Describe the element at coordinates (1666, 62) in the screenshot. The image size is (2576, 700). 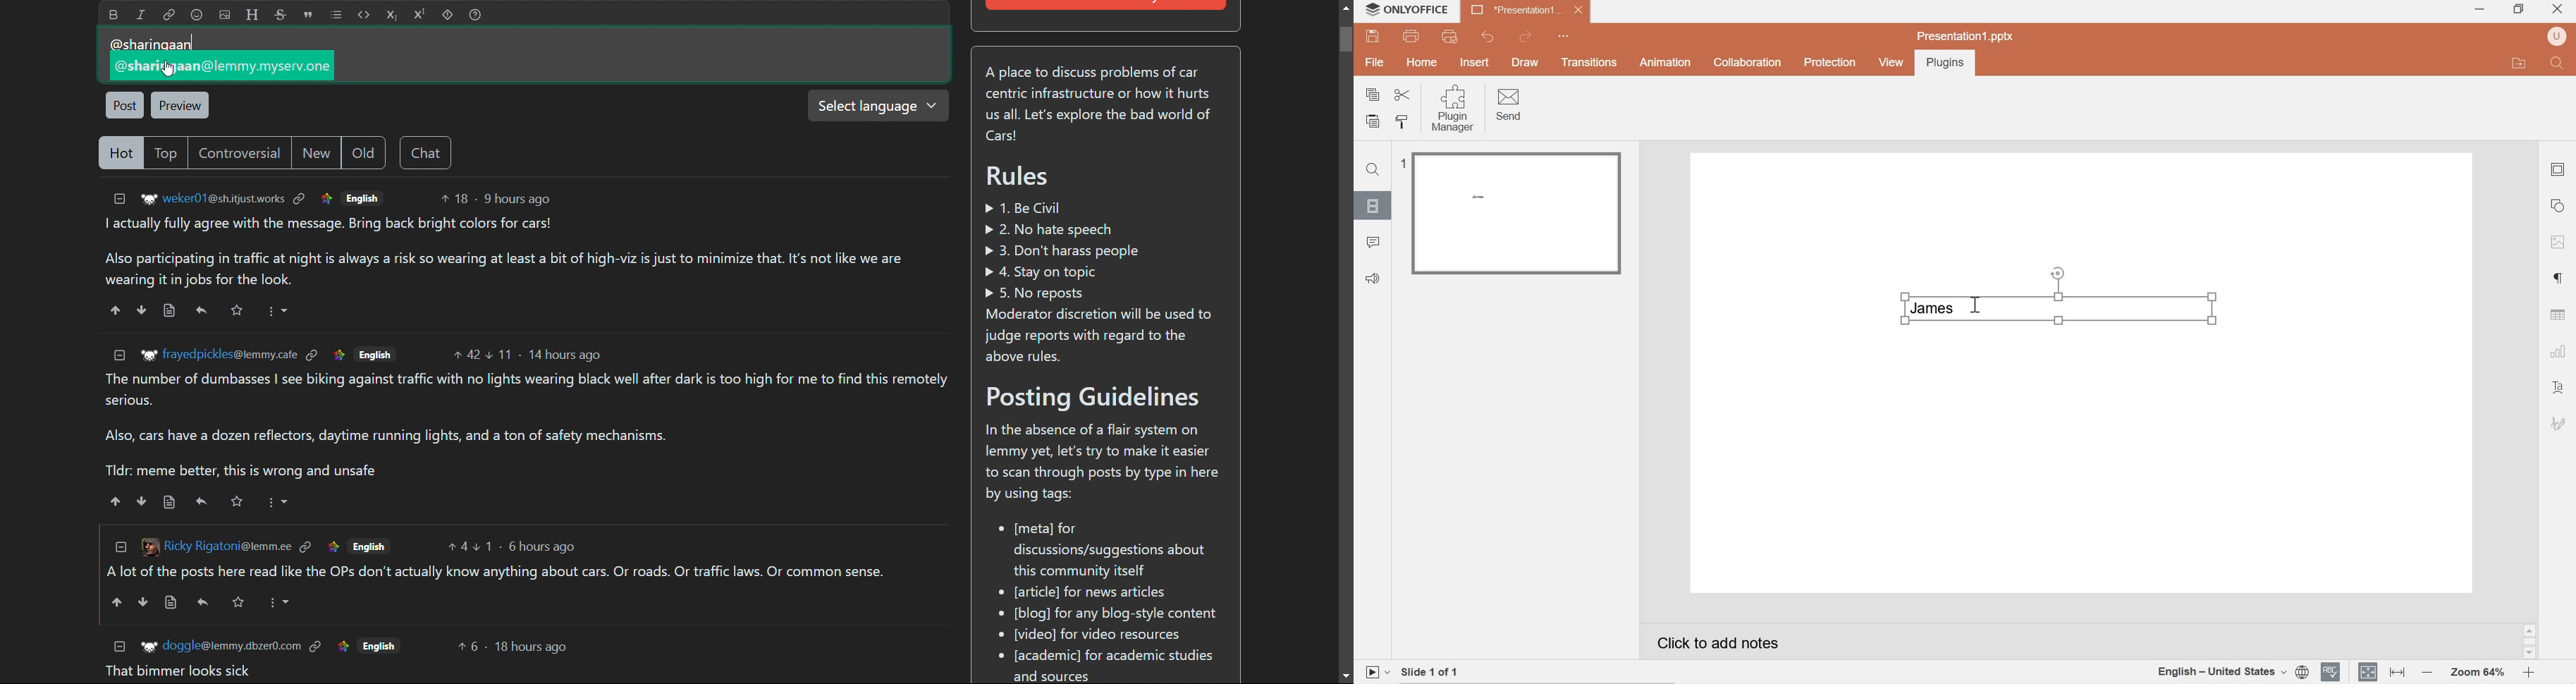
I see `Animation` at that location.